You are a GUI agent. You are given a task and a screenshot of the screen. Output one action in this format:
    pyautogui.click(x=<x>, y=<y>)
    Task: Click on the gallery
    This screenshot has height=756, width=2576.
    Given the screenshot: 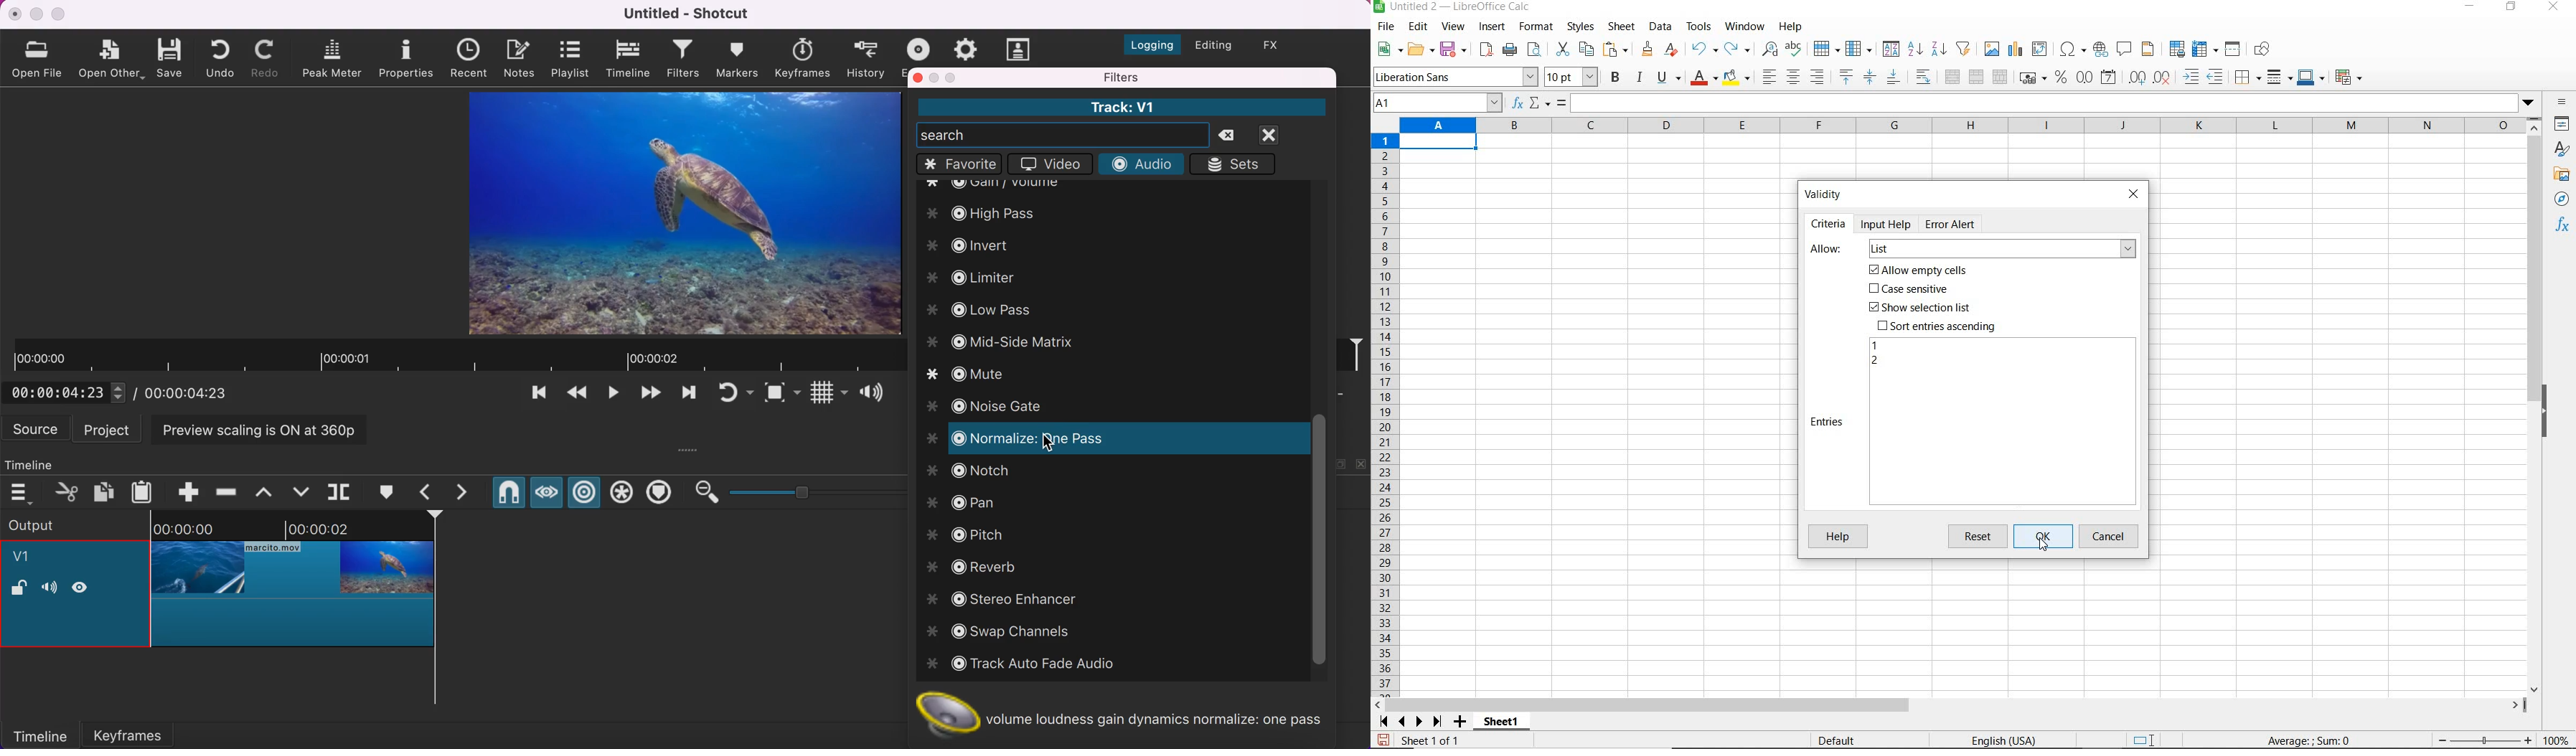 What is the action you would take?
    pyautogui.click(x=2564, y=175)
    